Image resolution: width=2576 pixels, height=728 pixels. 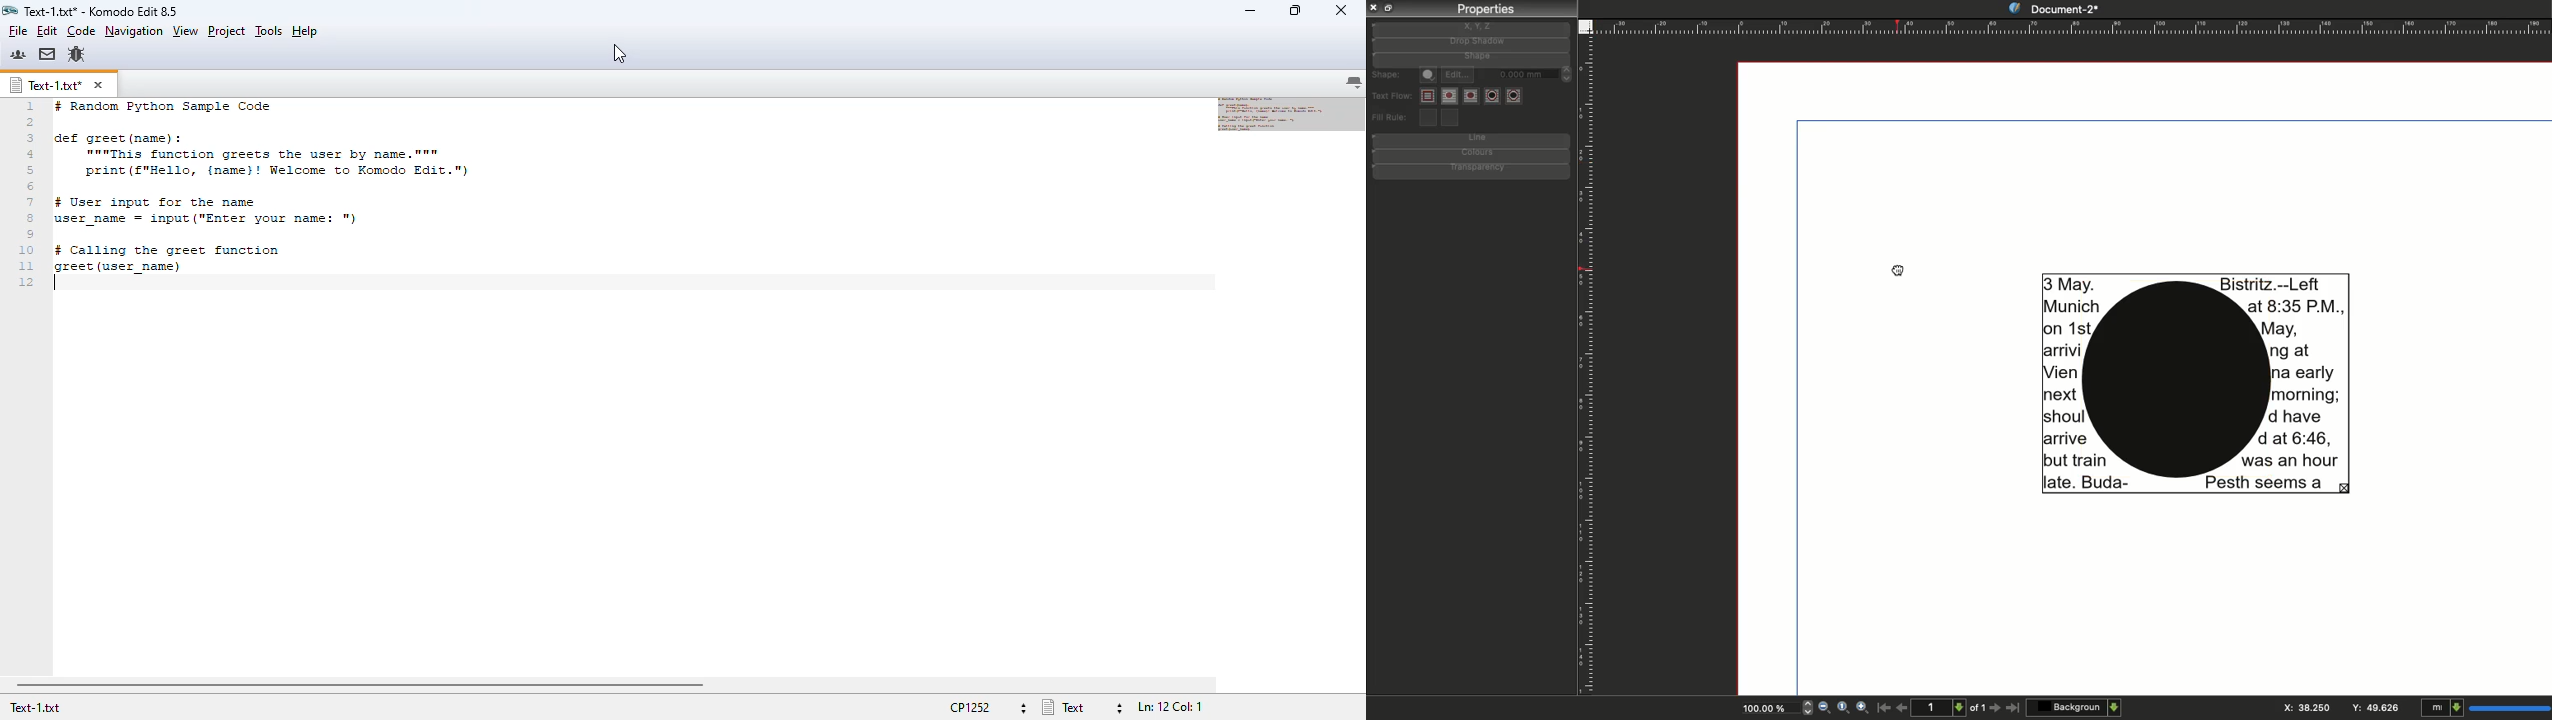 What do you see at coordinates (1950, 707) in the screenshot?
I see `Page count` at bounding box center [1950, 707].